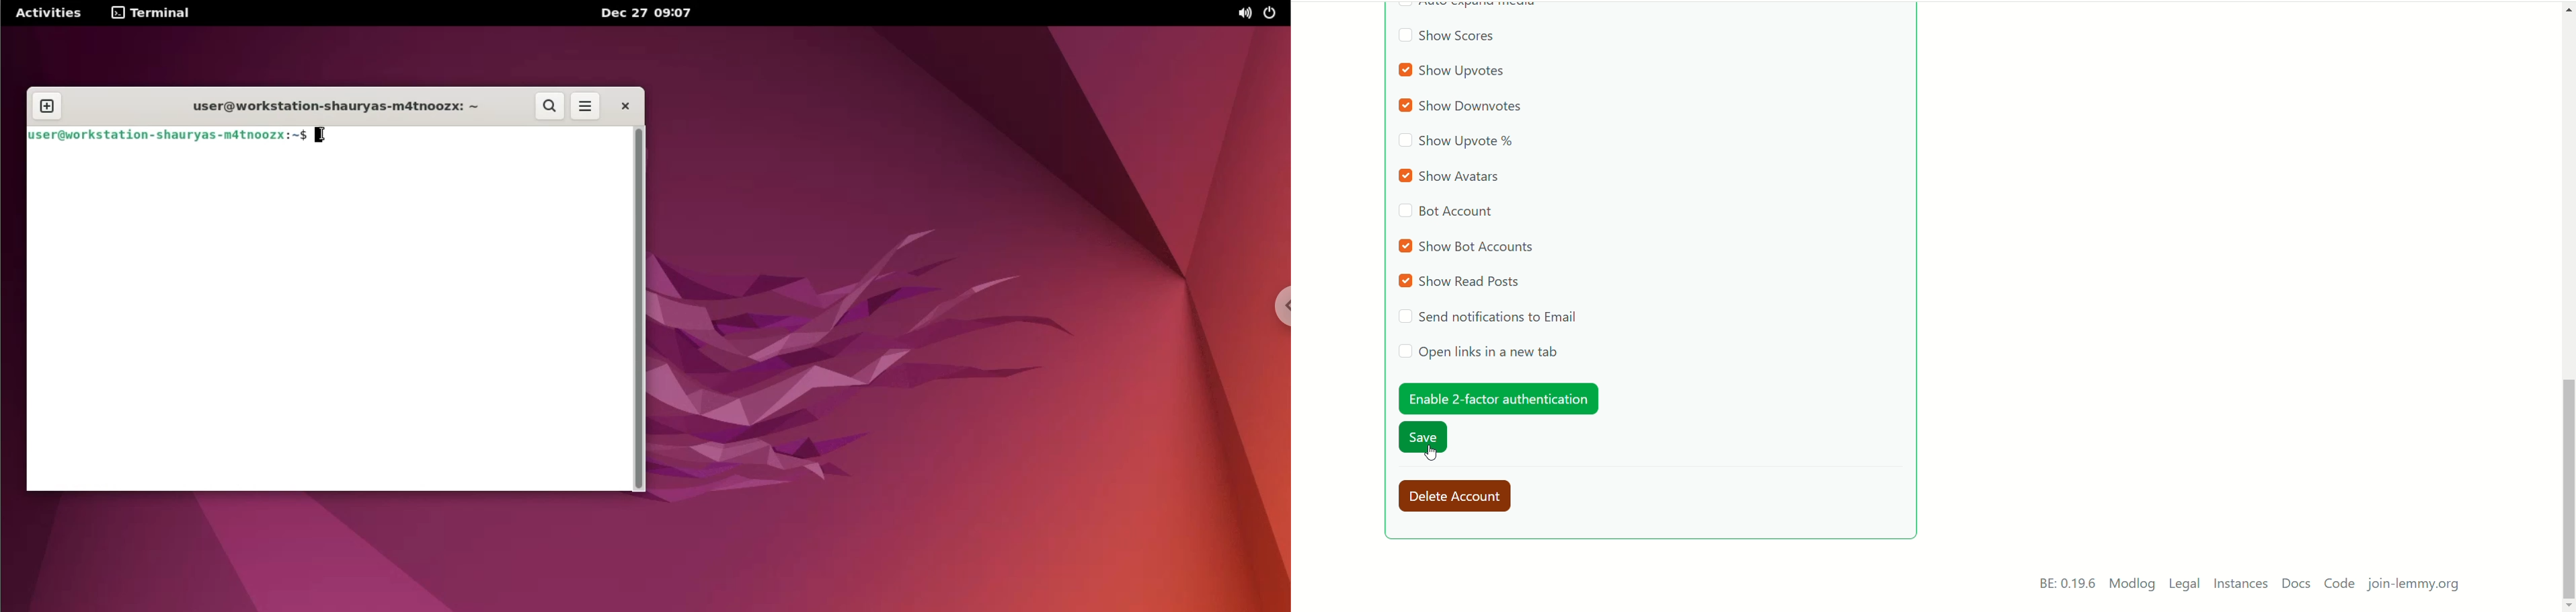 The height and width of the screenshot is (616, 2576). Describe the element at coordinates (652, 13) in the screenshot. I see `Dec 27 09:07` at that location.